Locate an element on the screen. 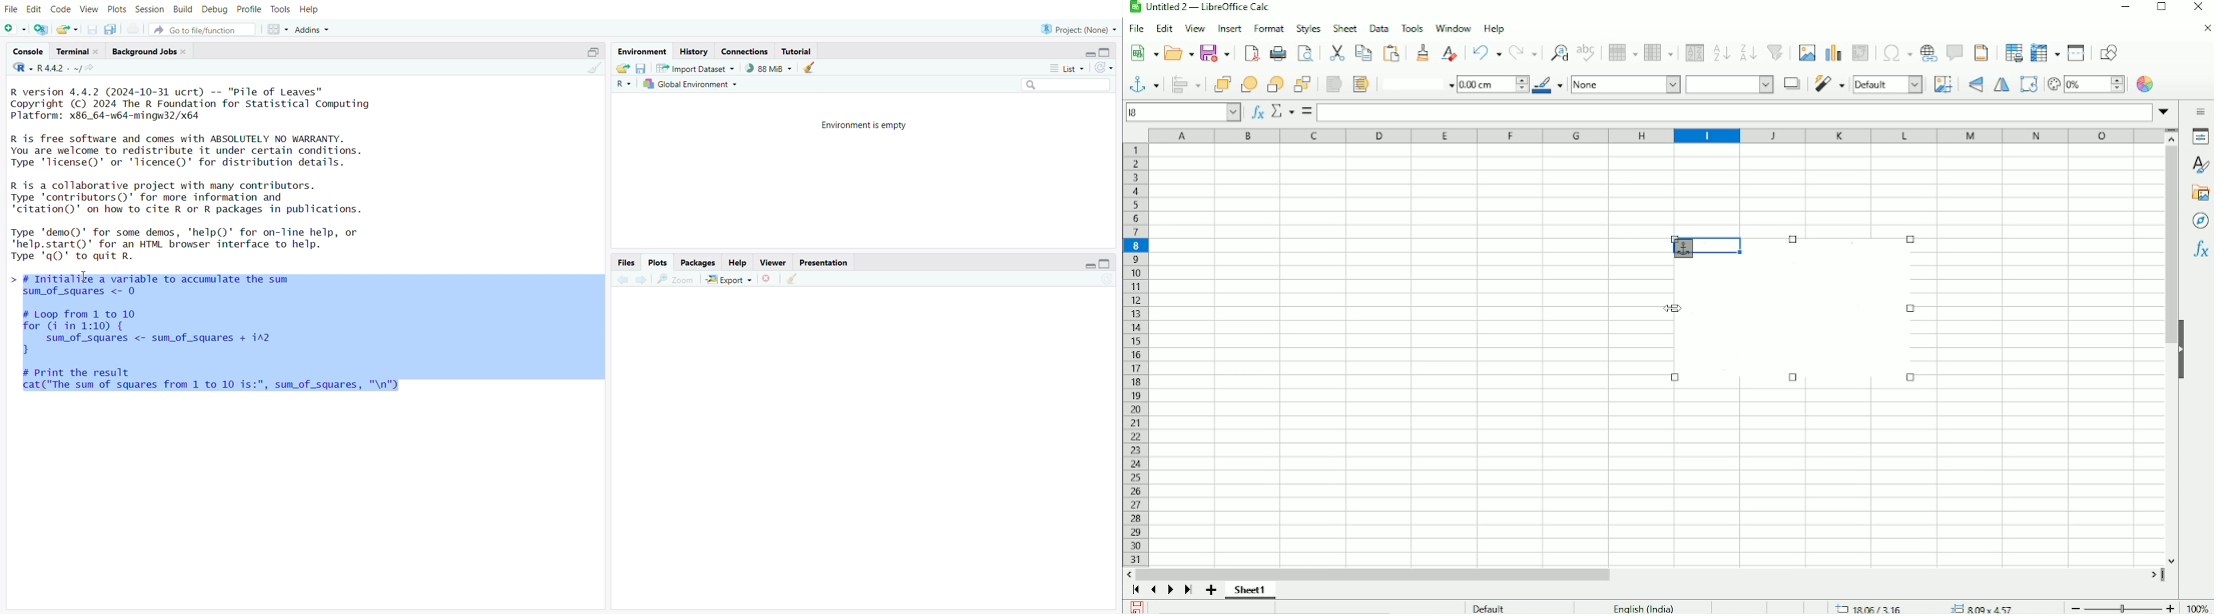 This screenshot has height=616, width=2240. refresh list is located at coordinates (1104, 67).